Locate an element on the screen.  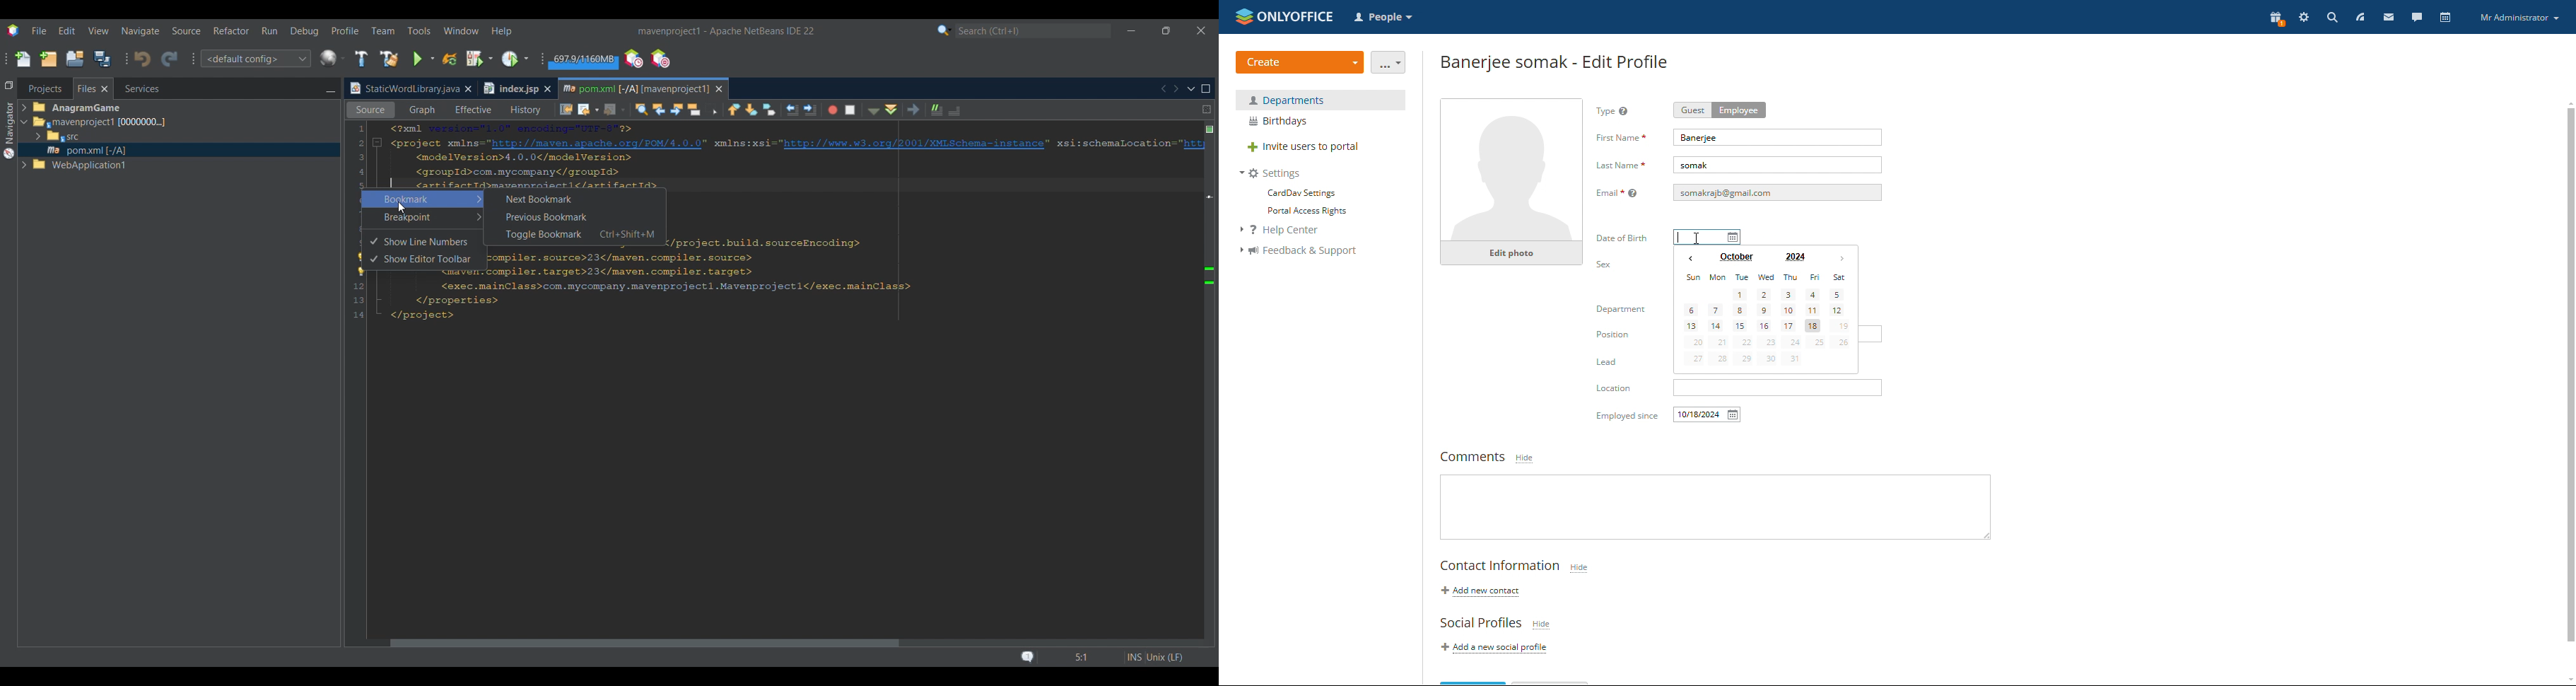
contact information is located at coordinates (1500, 566).